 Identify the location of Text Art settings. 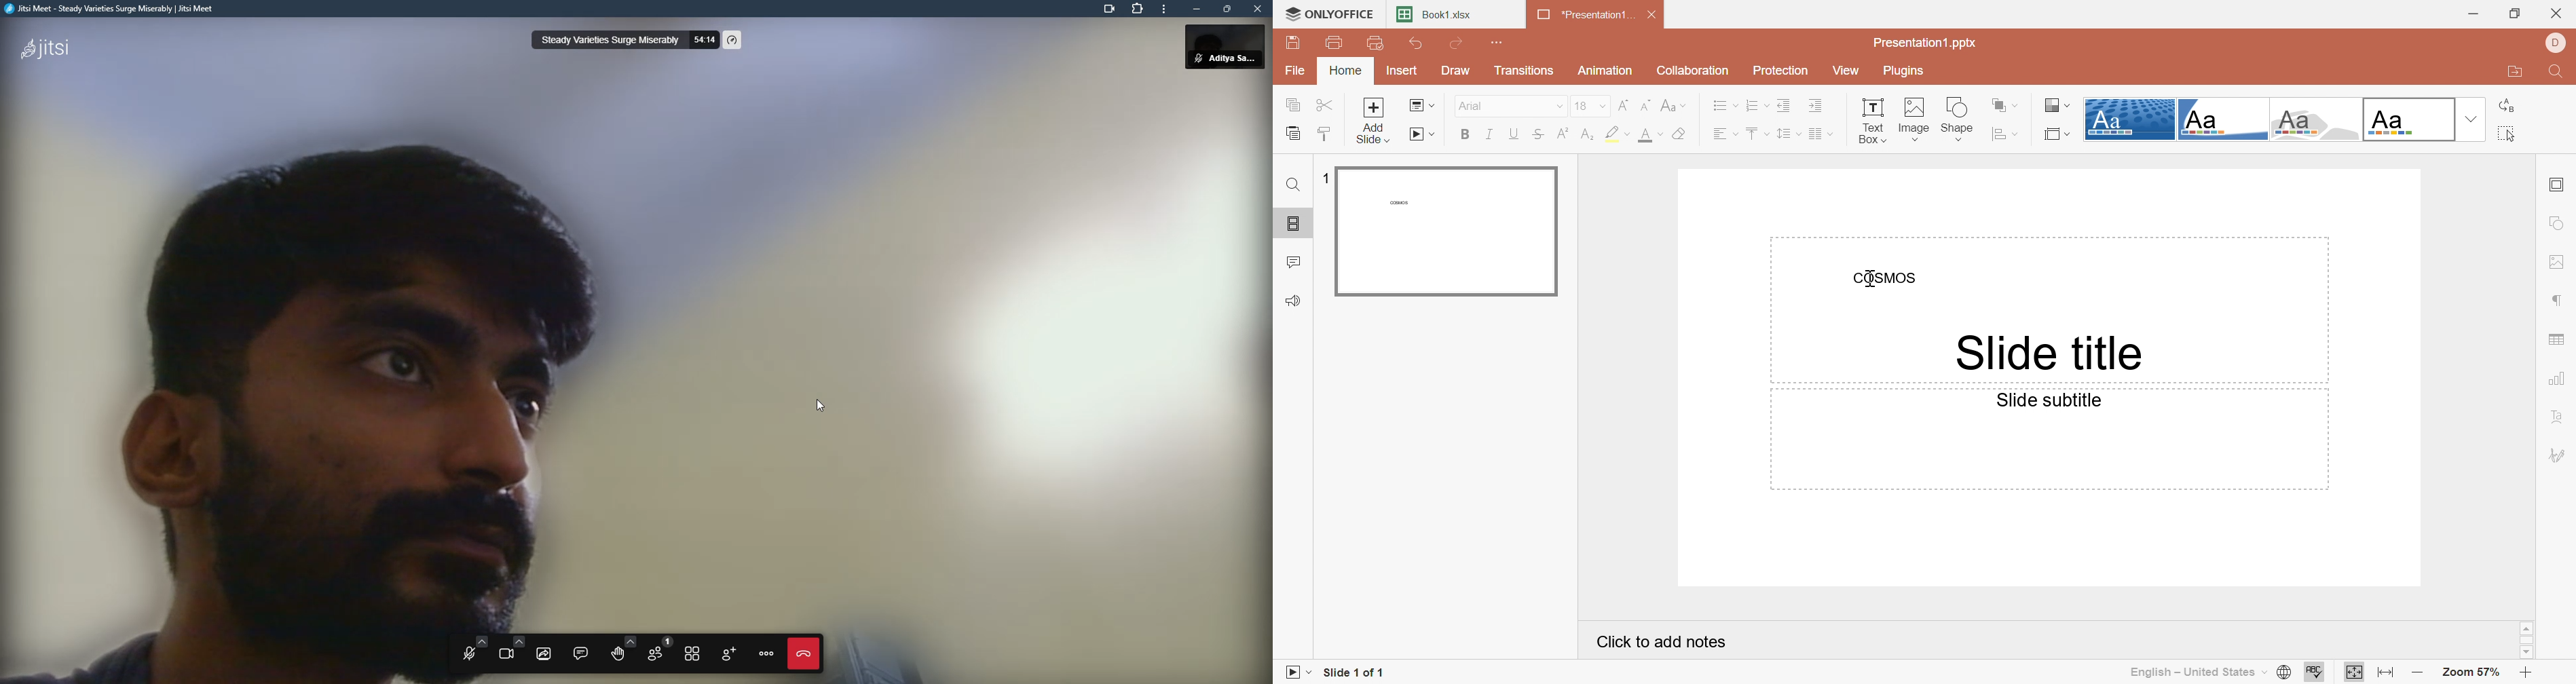
(2558, 417).